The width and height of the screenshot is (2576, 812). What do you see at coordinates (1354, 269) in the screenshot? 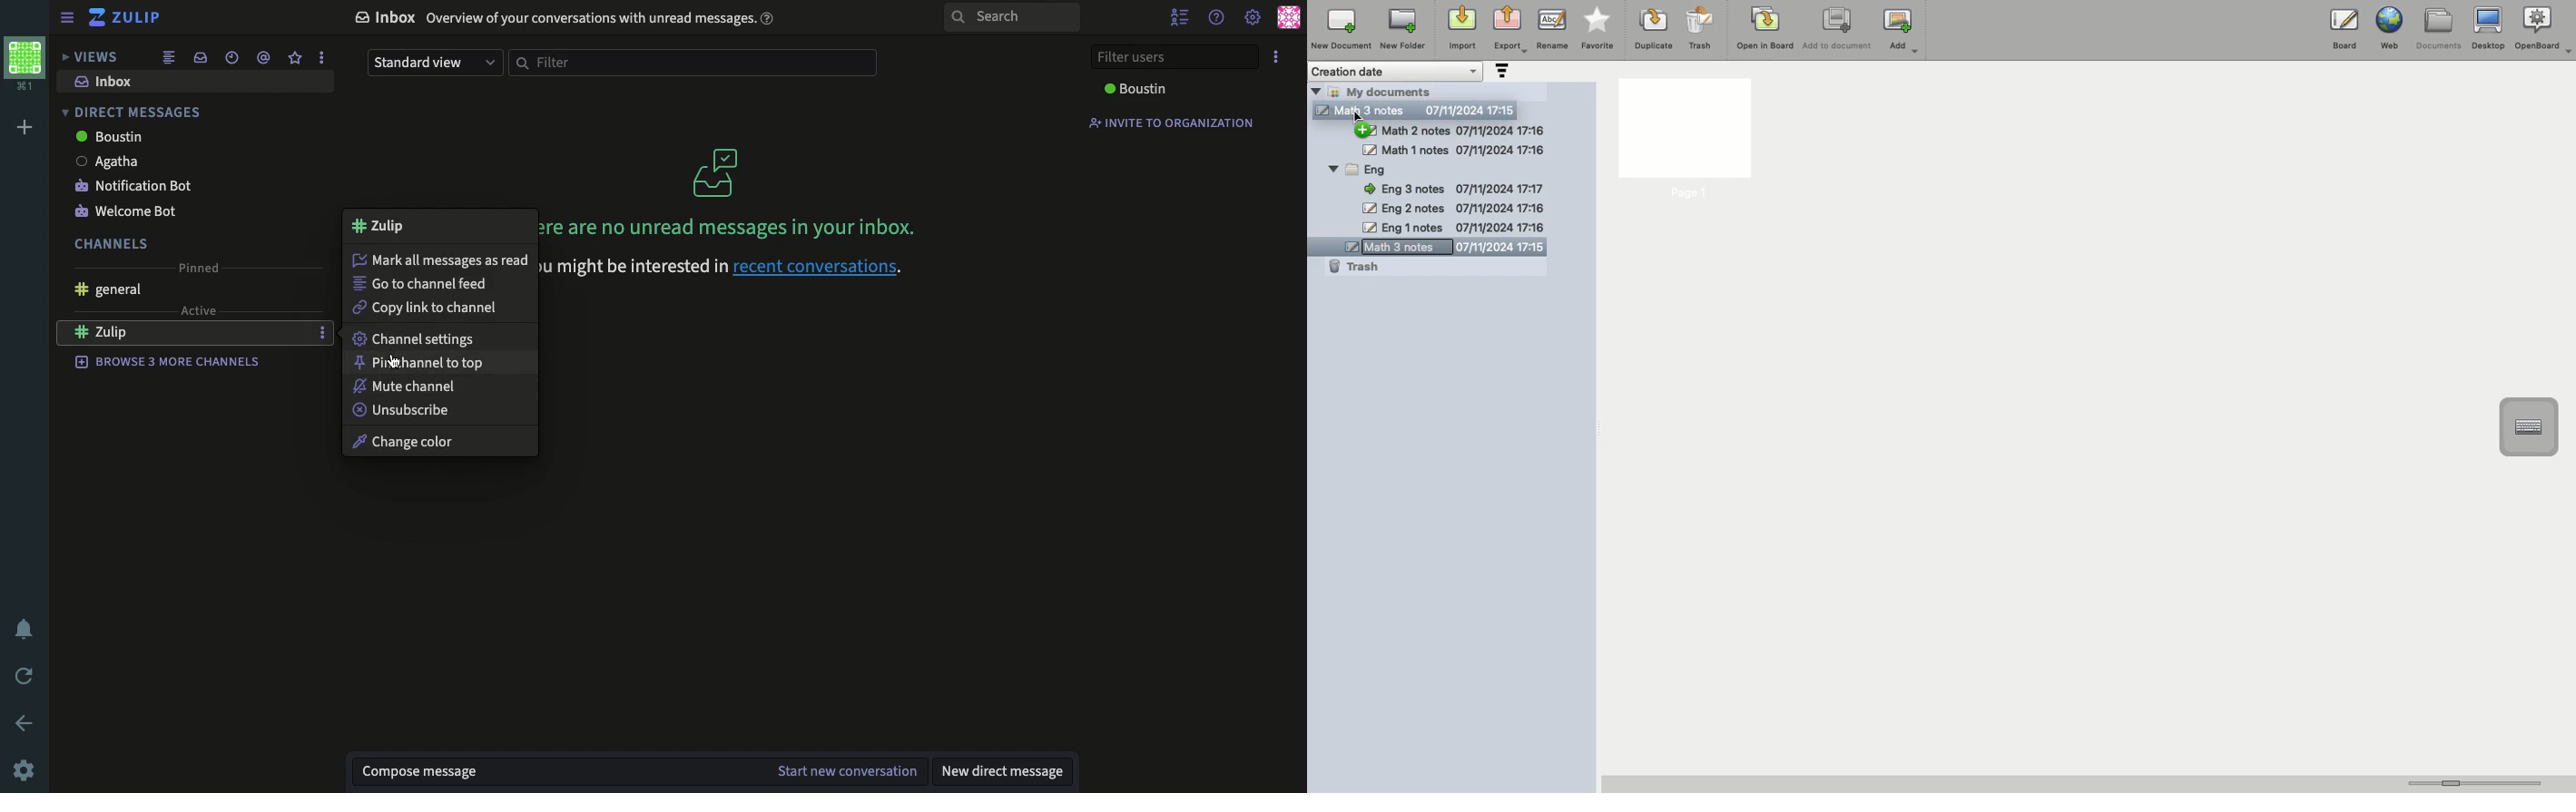
I see `Trash` at bounding box center [1354, 269].